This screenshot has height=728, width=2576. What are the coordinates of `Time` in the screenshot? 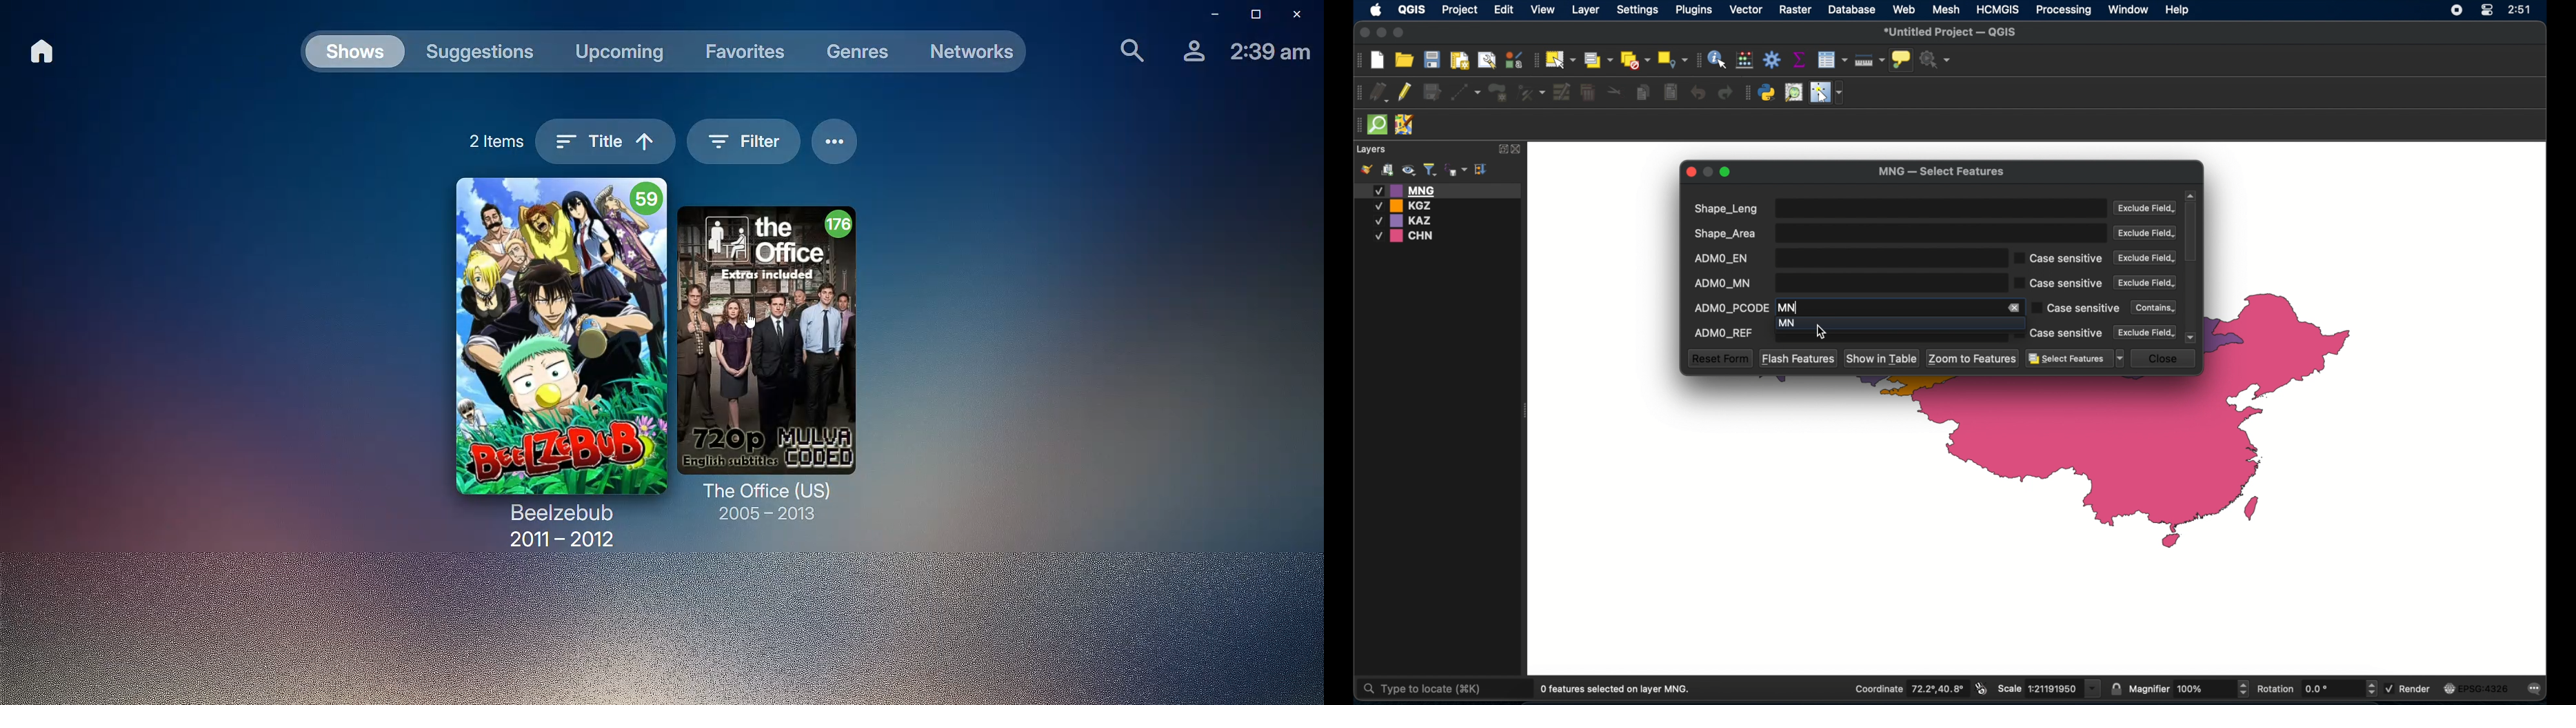 It's located at (1272, 53).